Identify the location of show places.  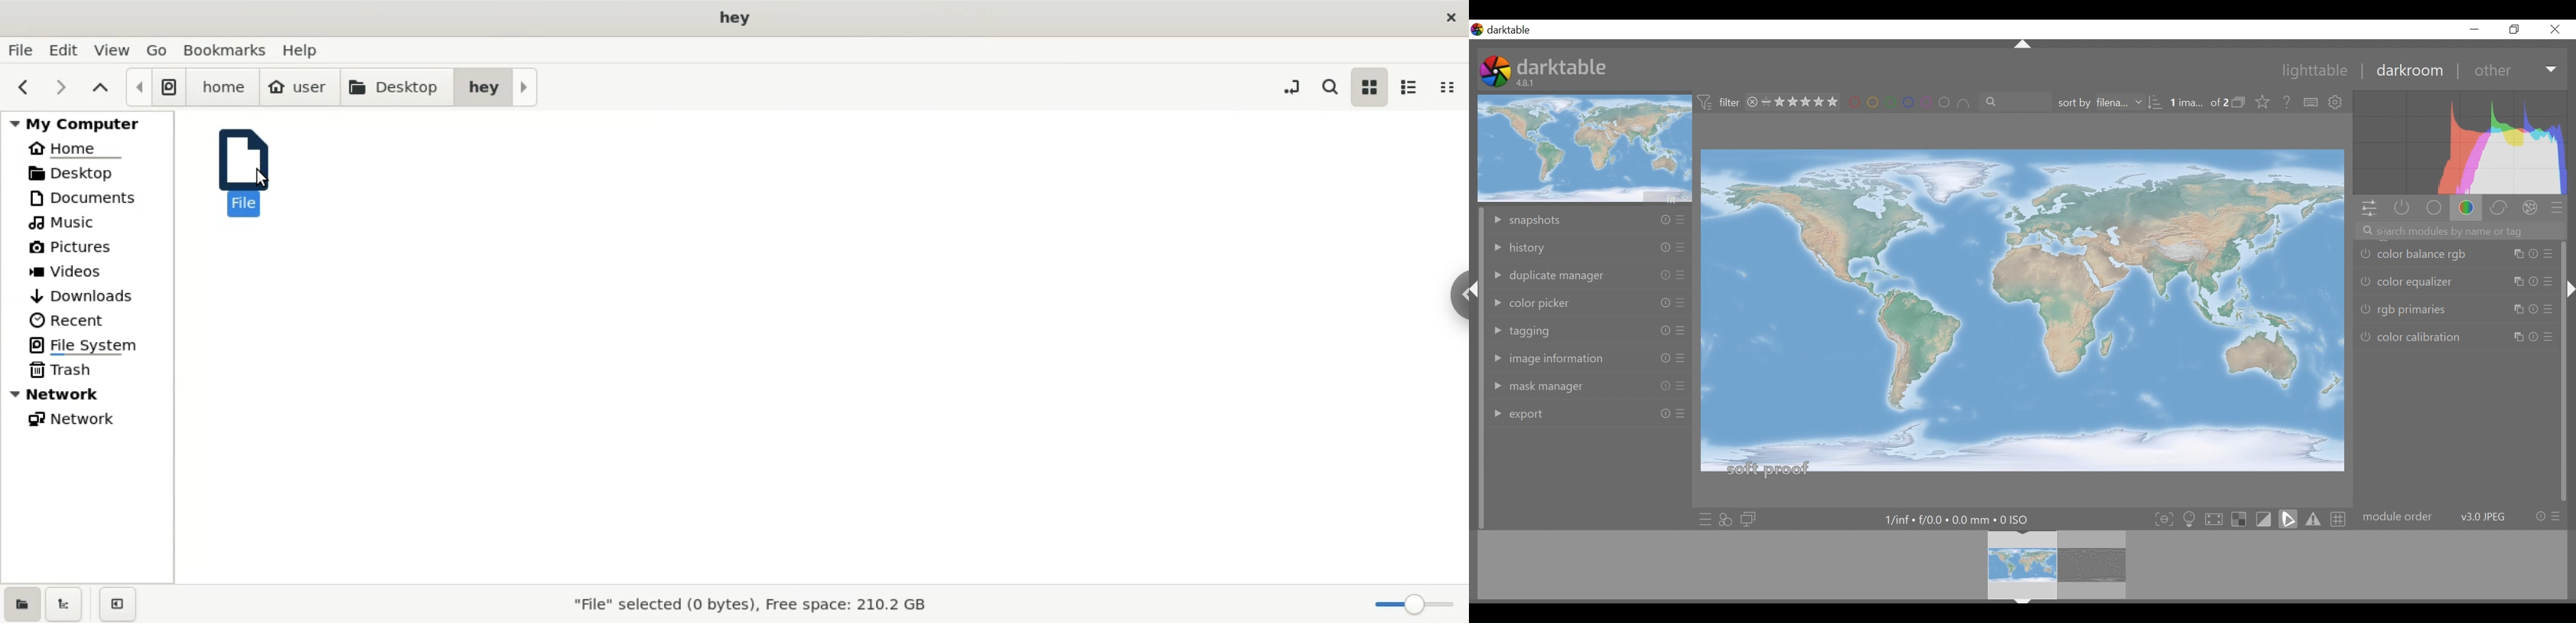
(21, 603).